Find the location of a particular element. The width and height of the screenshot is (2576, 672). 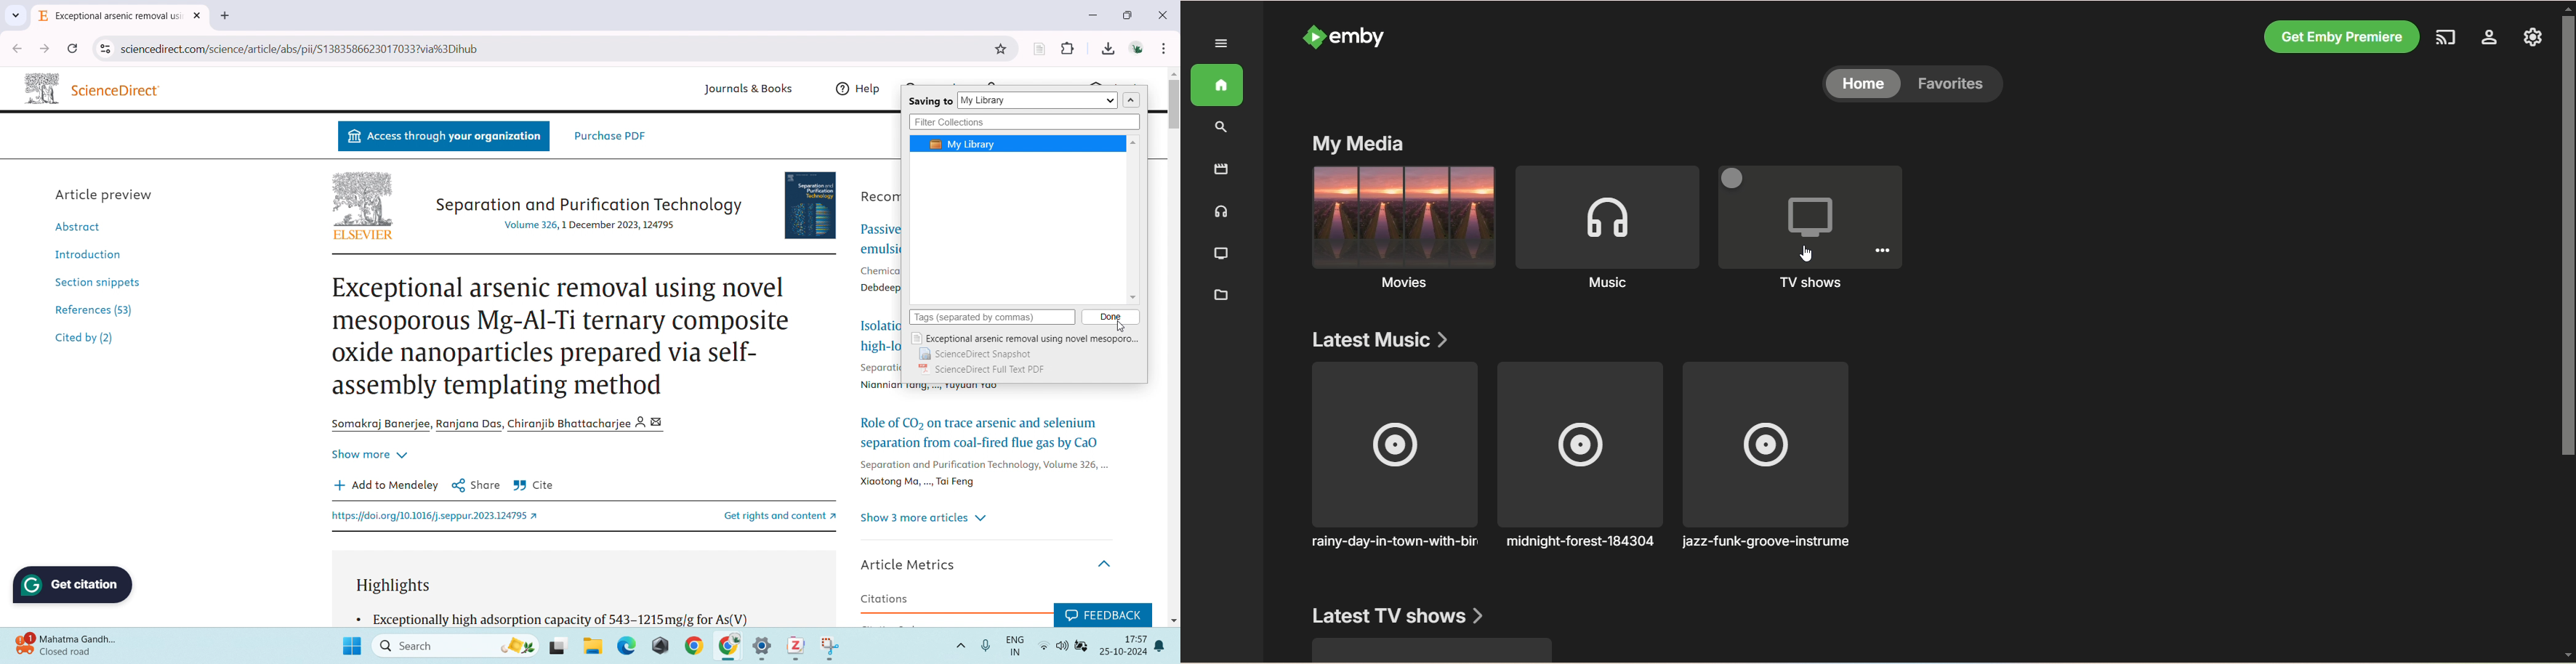

ELSEVIER is located at coordinates (362, 236).